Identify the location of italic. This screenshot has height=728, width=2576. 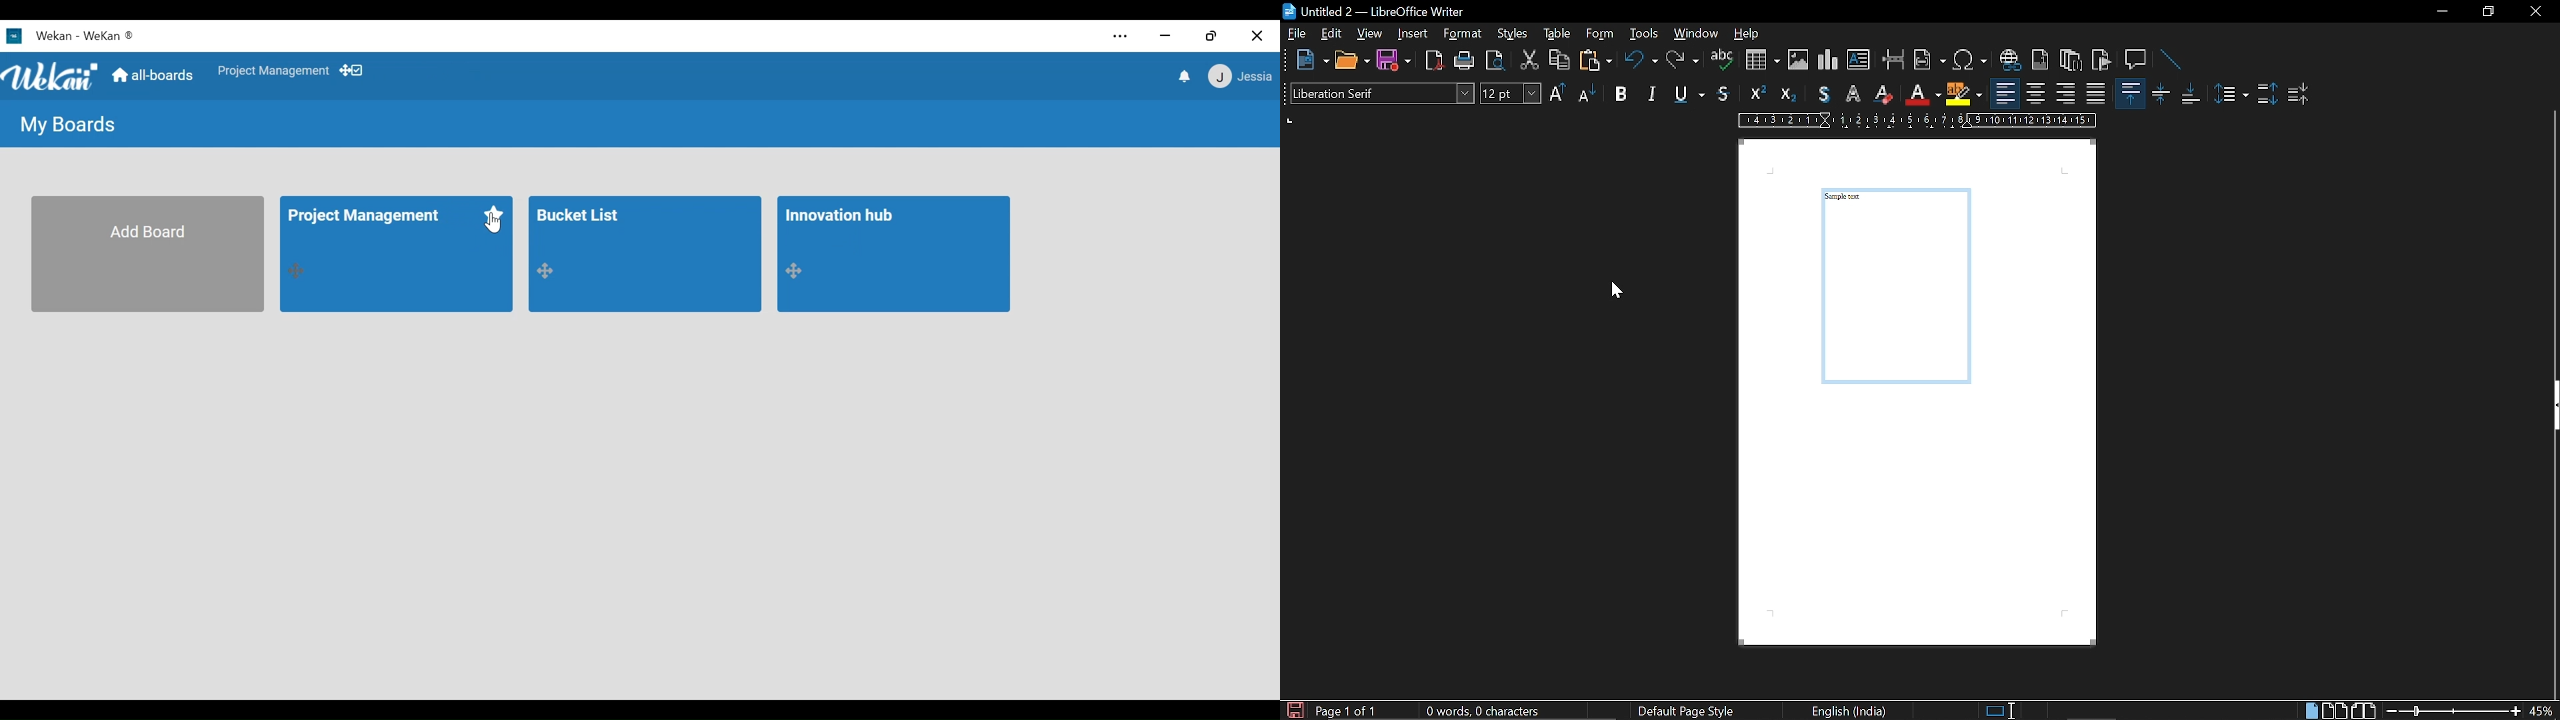
(1650, 93).